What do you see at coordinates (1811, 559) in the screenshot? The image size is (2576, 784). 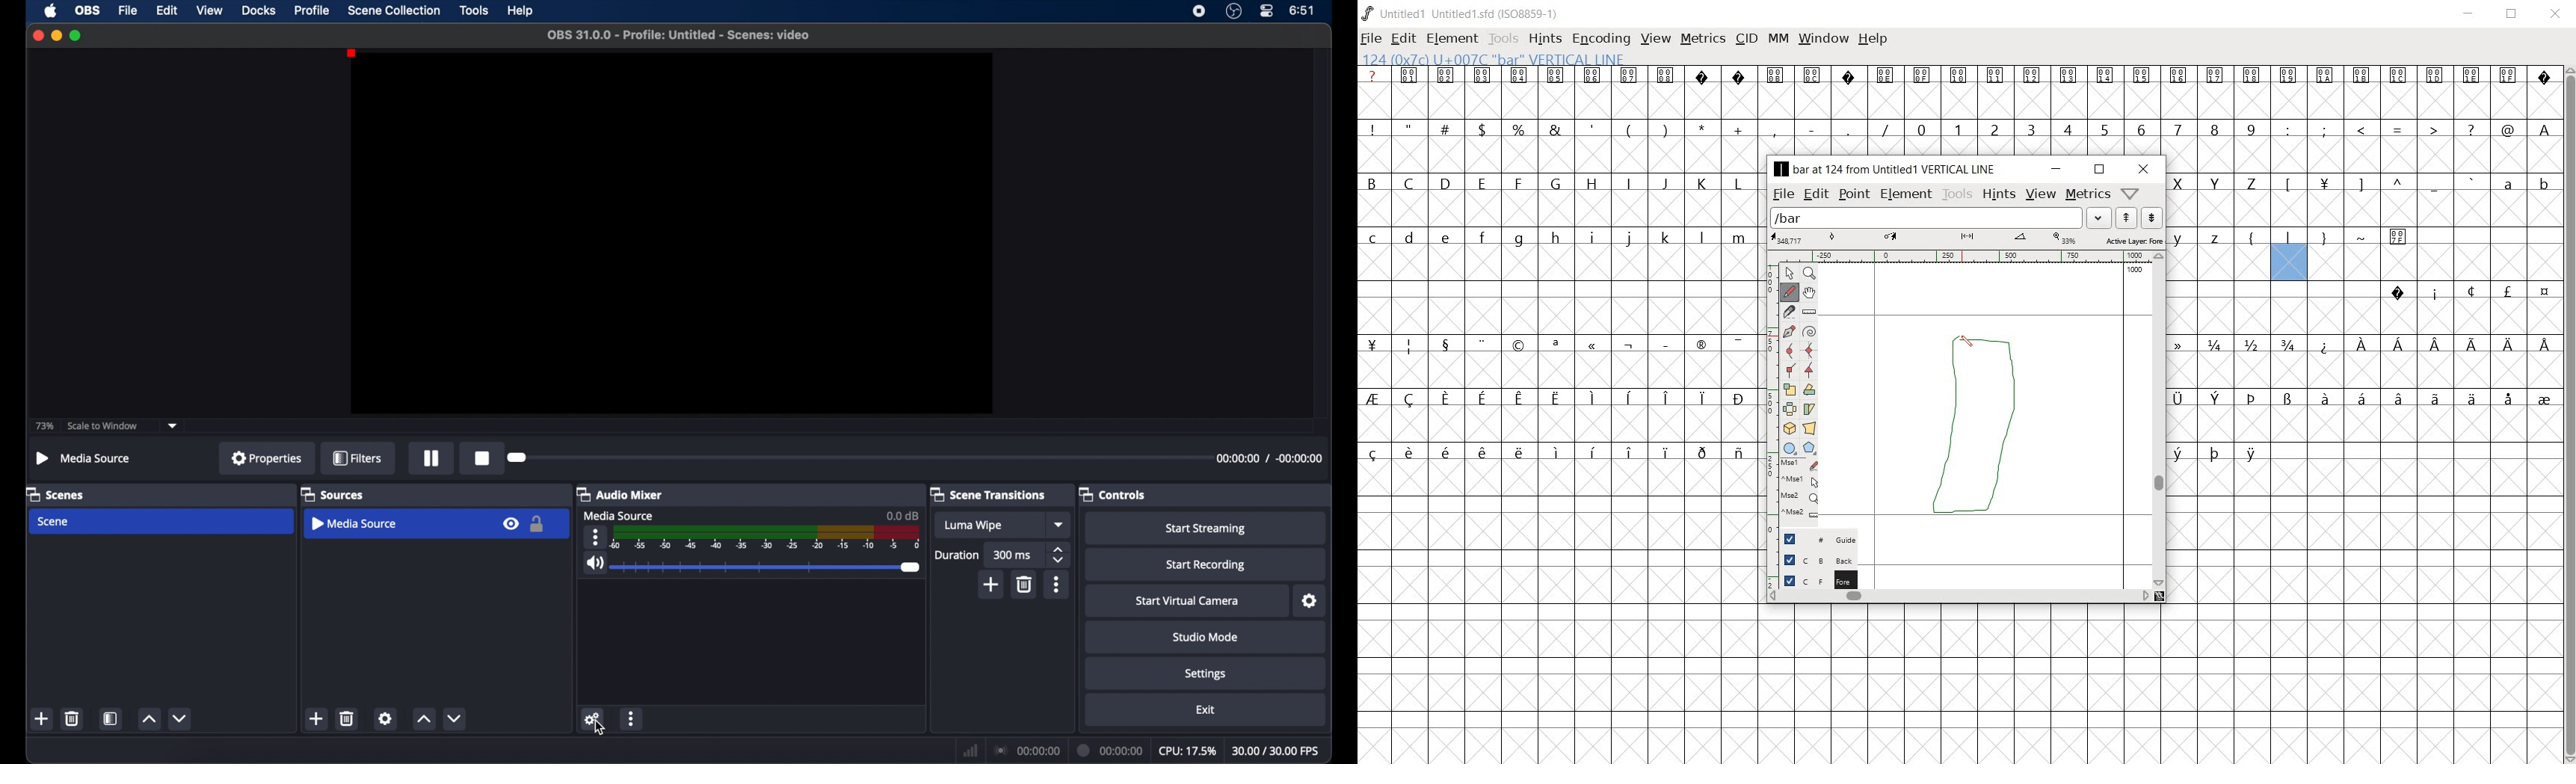 I see `background` at bounding box center [1811, 559].